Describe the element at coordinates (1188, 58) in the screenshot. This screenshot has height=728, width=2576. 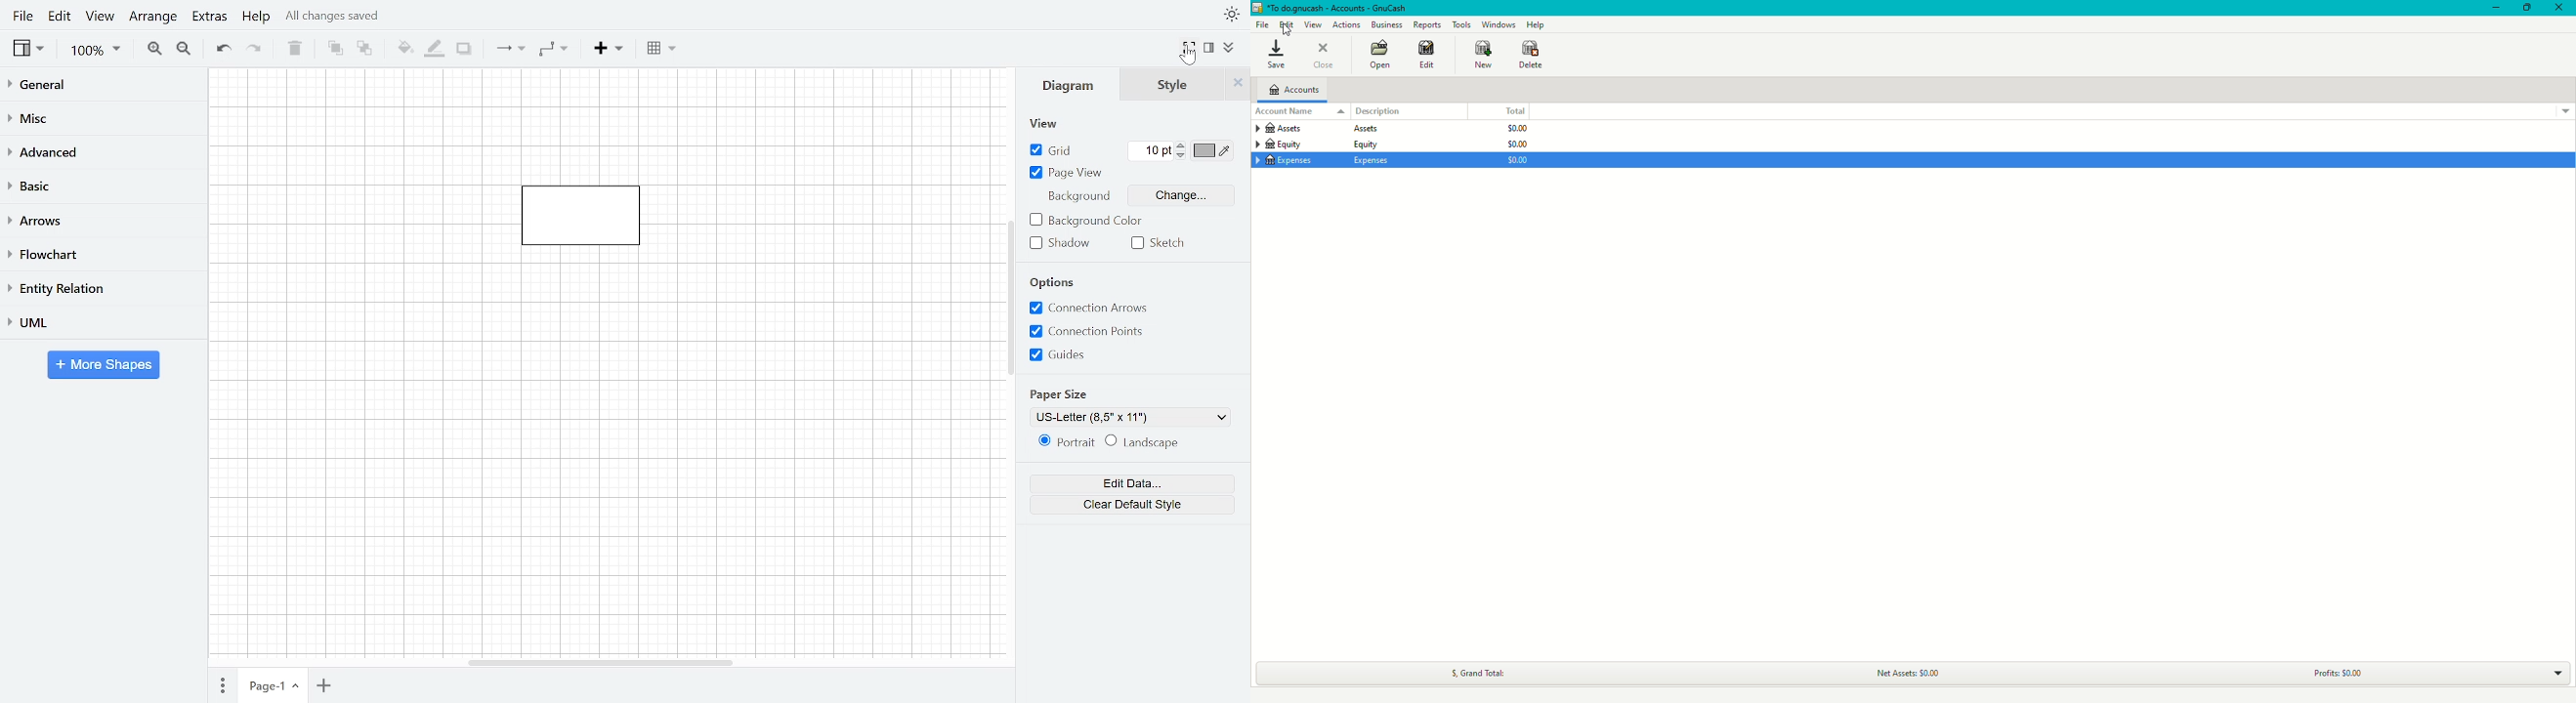
I see `Cursor` at that location.